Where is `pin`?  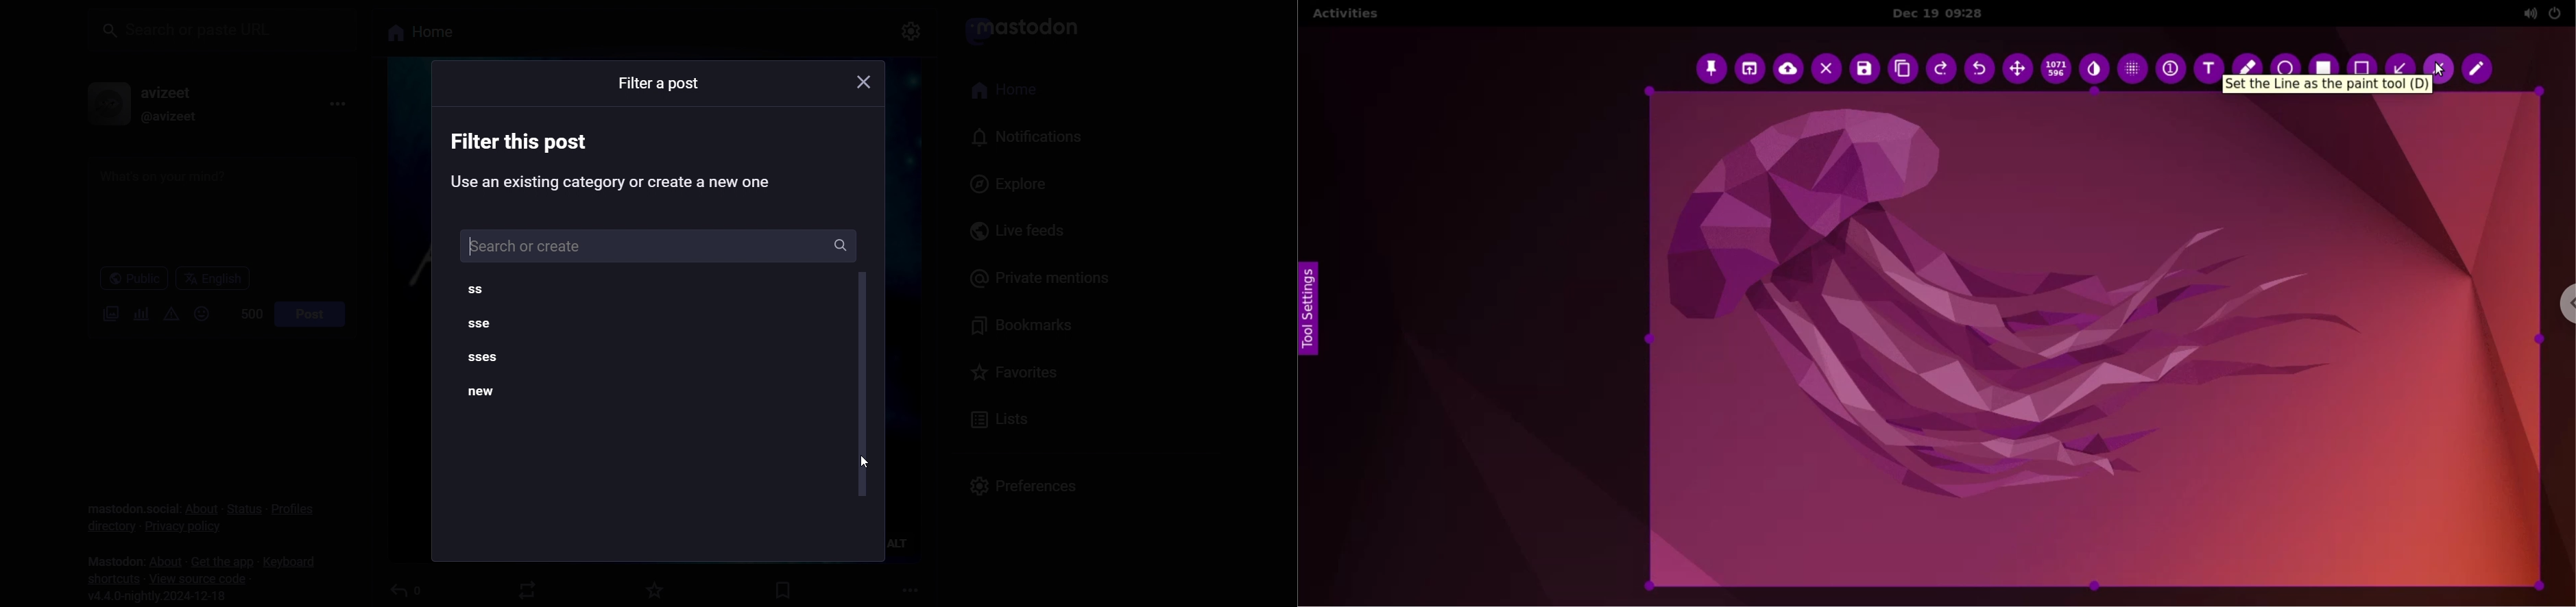
pin is located at coordinates (1712, 70).